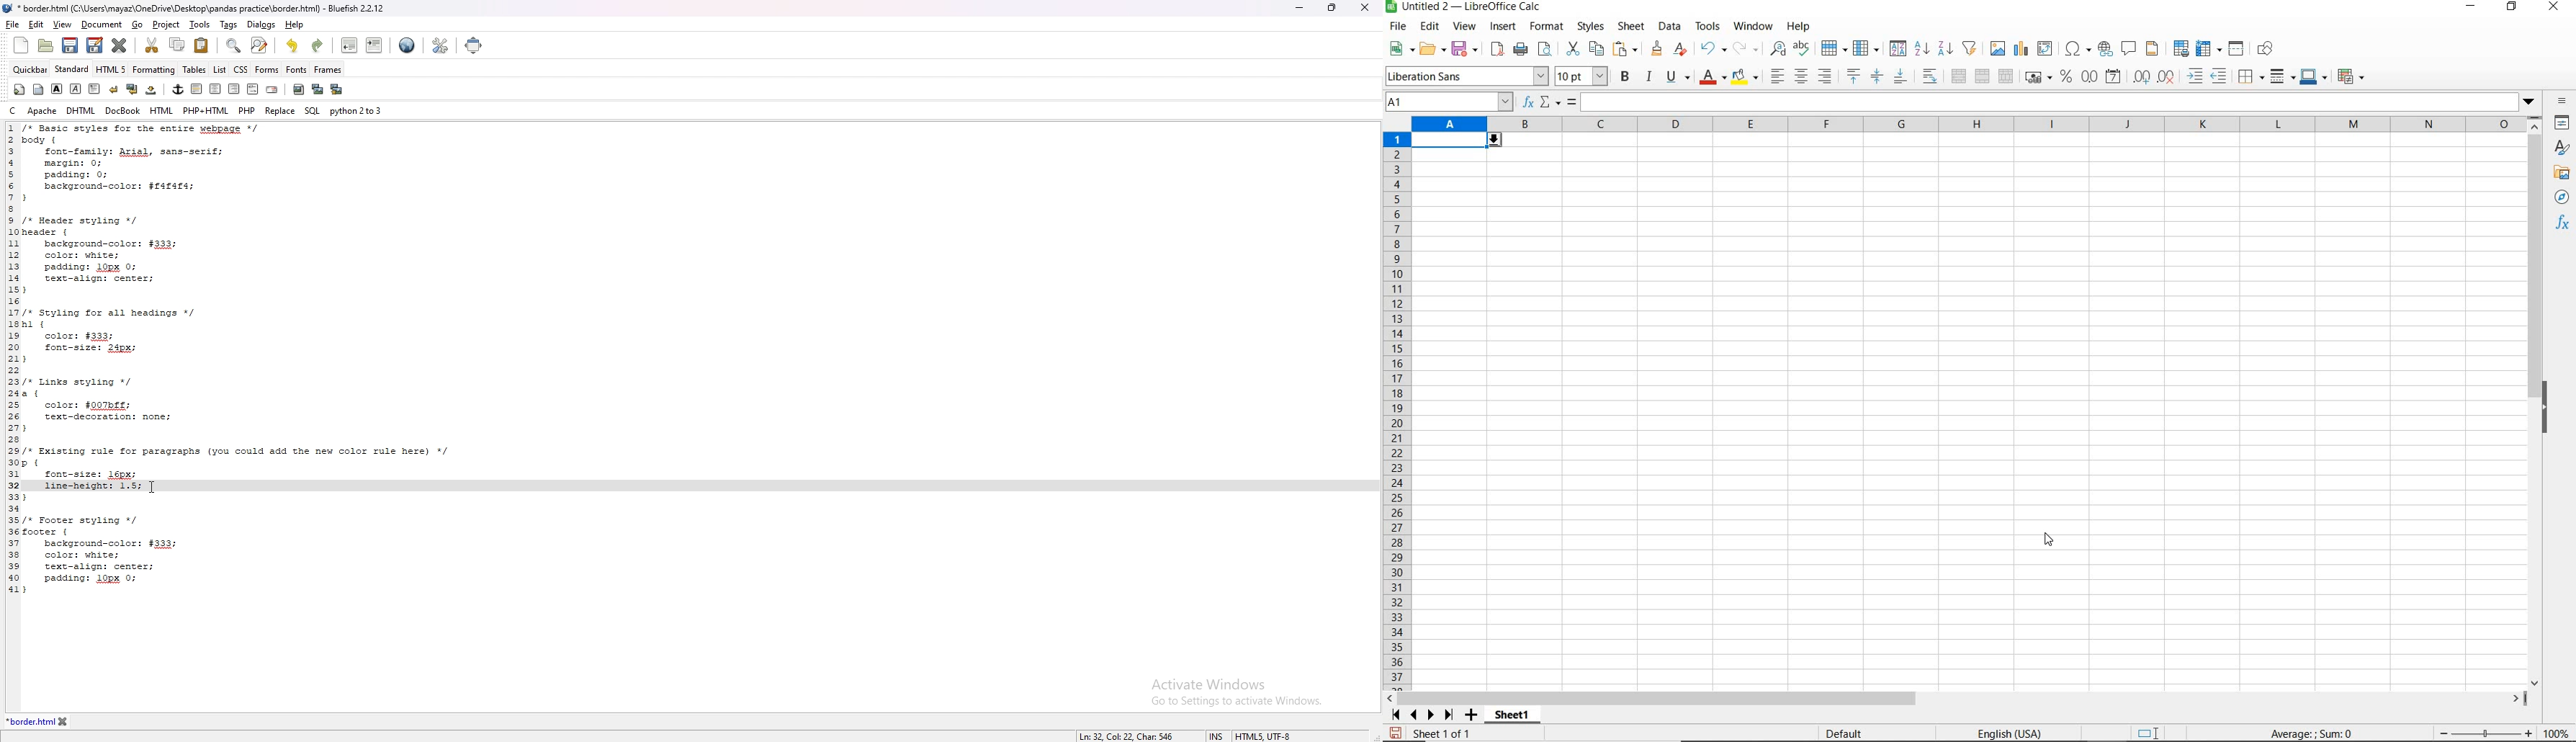 The image size is (2576, 756). What do you see at coordinates (2046, 49) in the screenshot?
I see `insert or edit pivot table` at bounding box center [2046, 49].